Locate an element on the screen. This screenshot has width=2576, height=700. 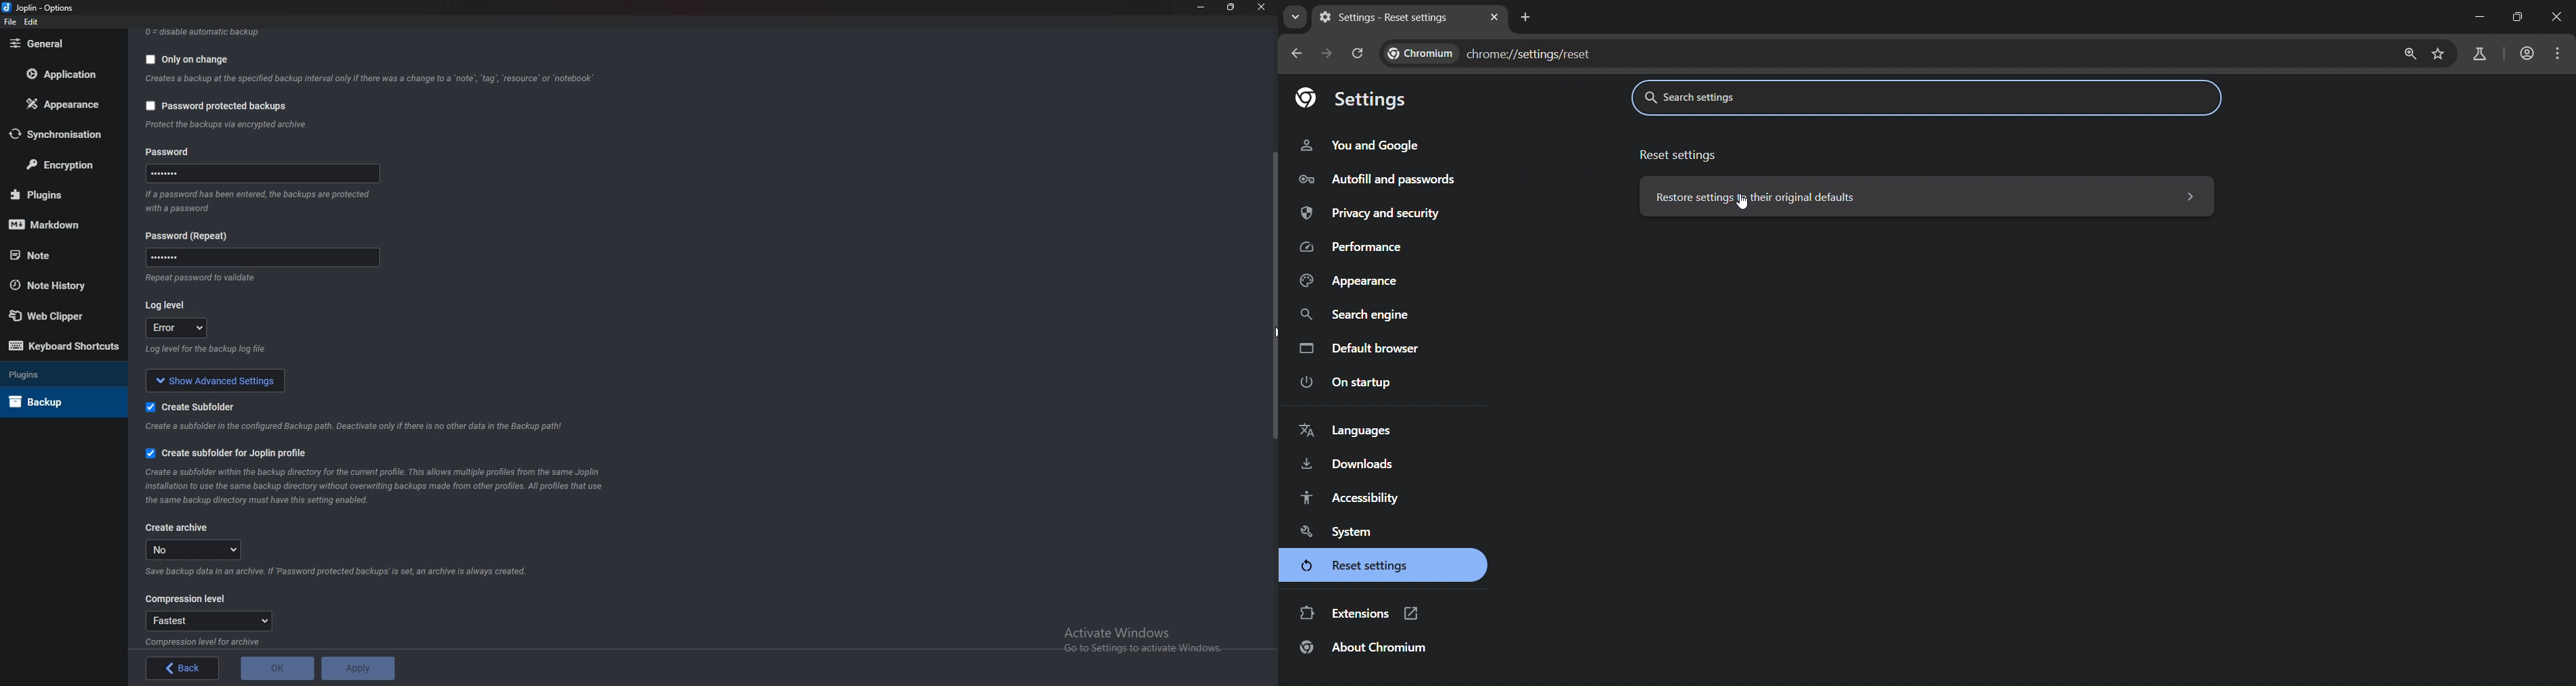
Info on archive is located at coordinates (340, 570).